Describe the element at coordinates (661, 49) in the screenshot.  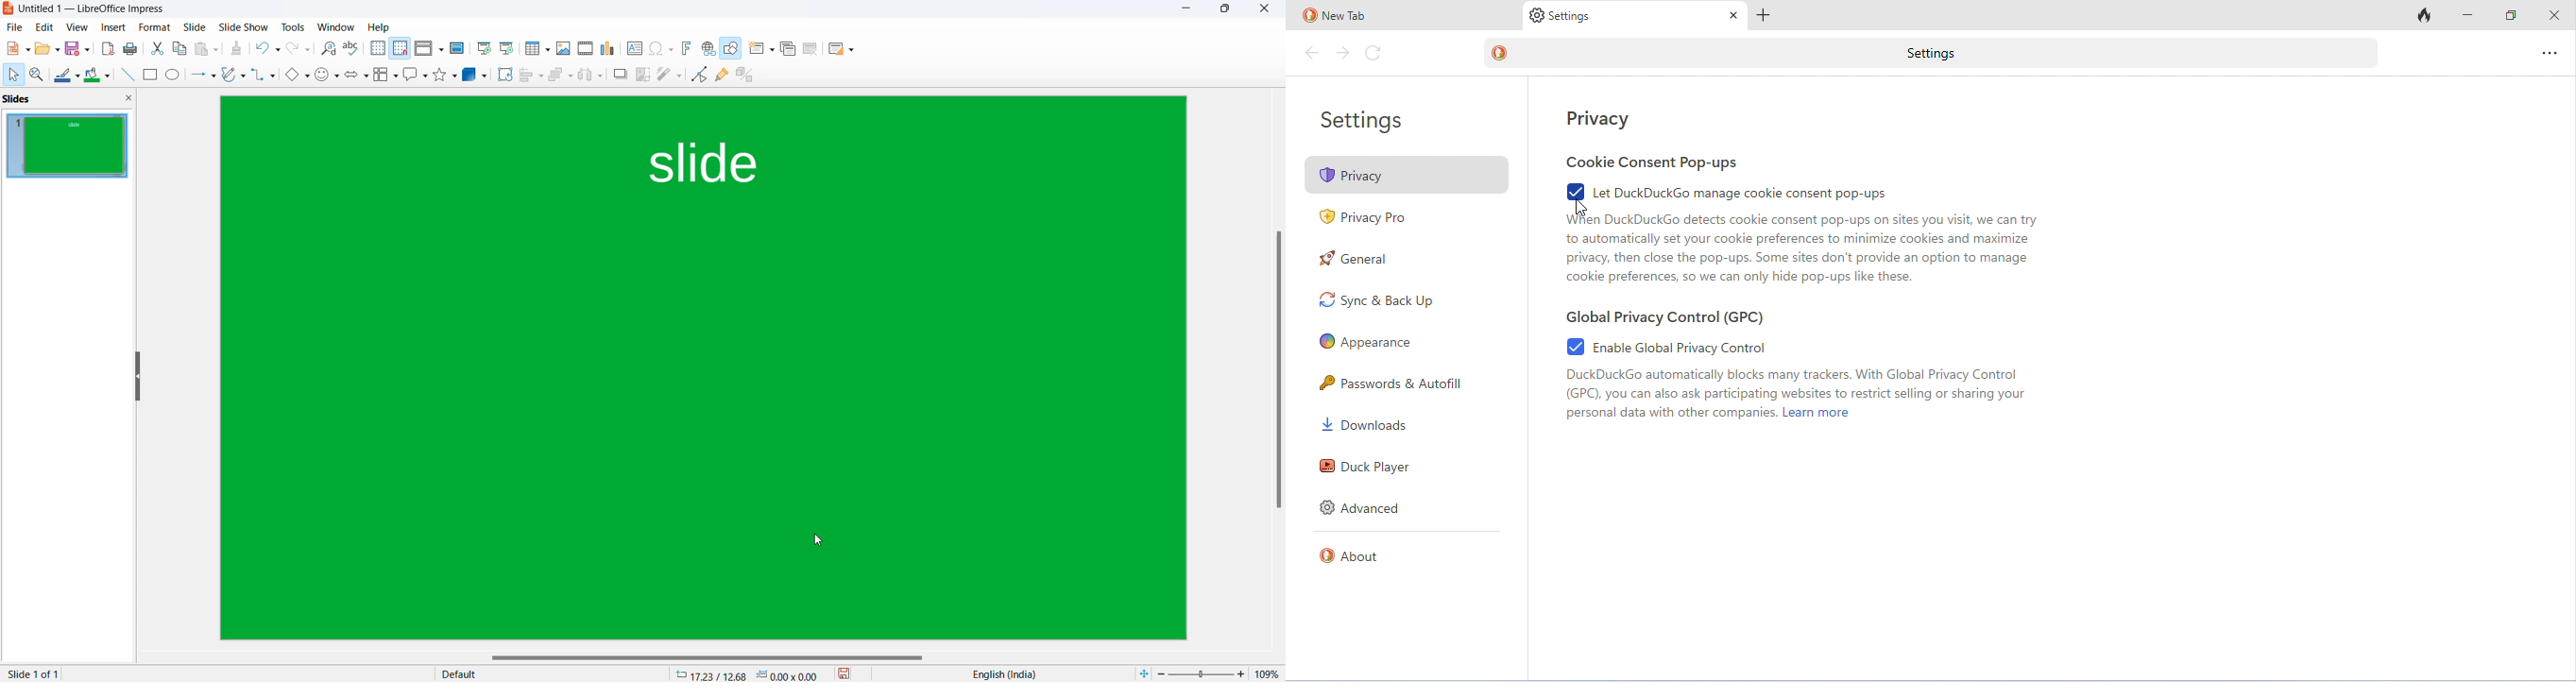
I see `insert special characters` at that location.